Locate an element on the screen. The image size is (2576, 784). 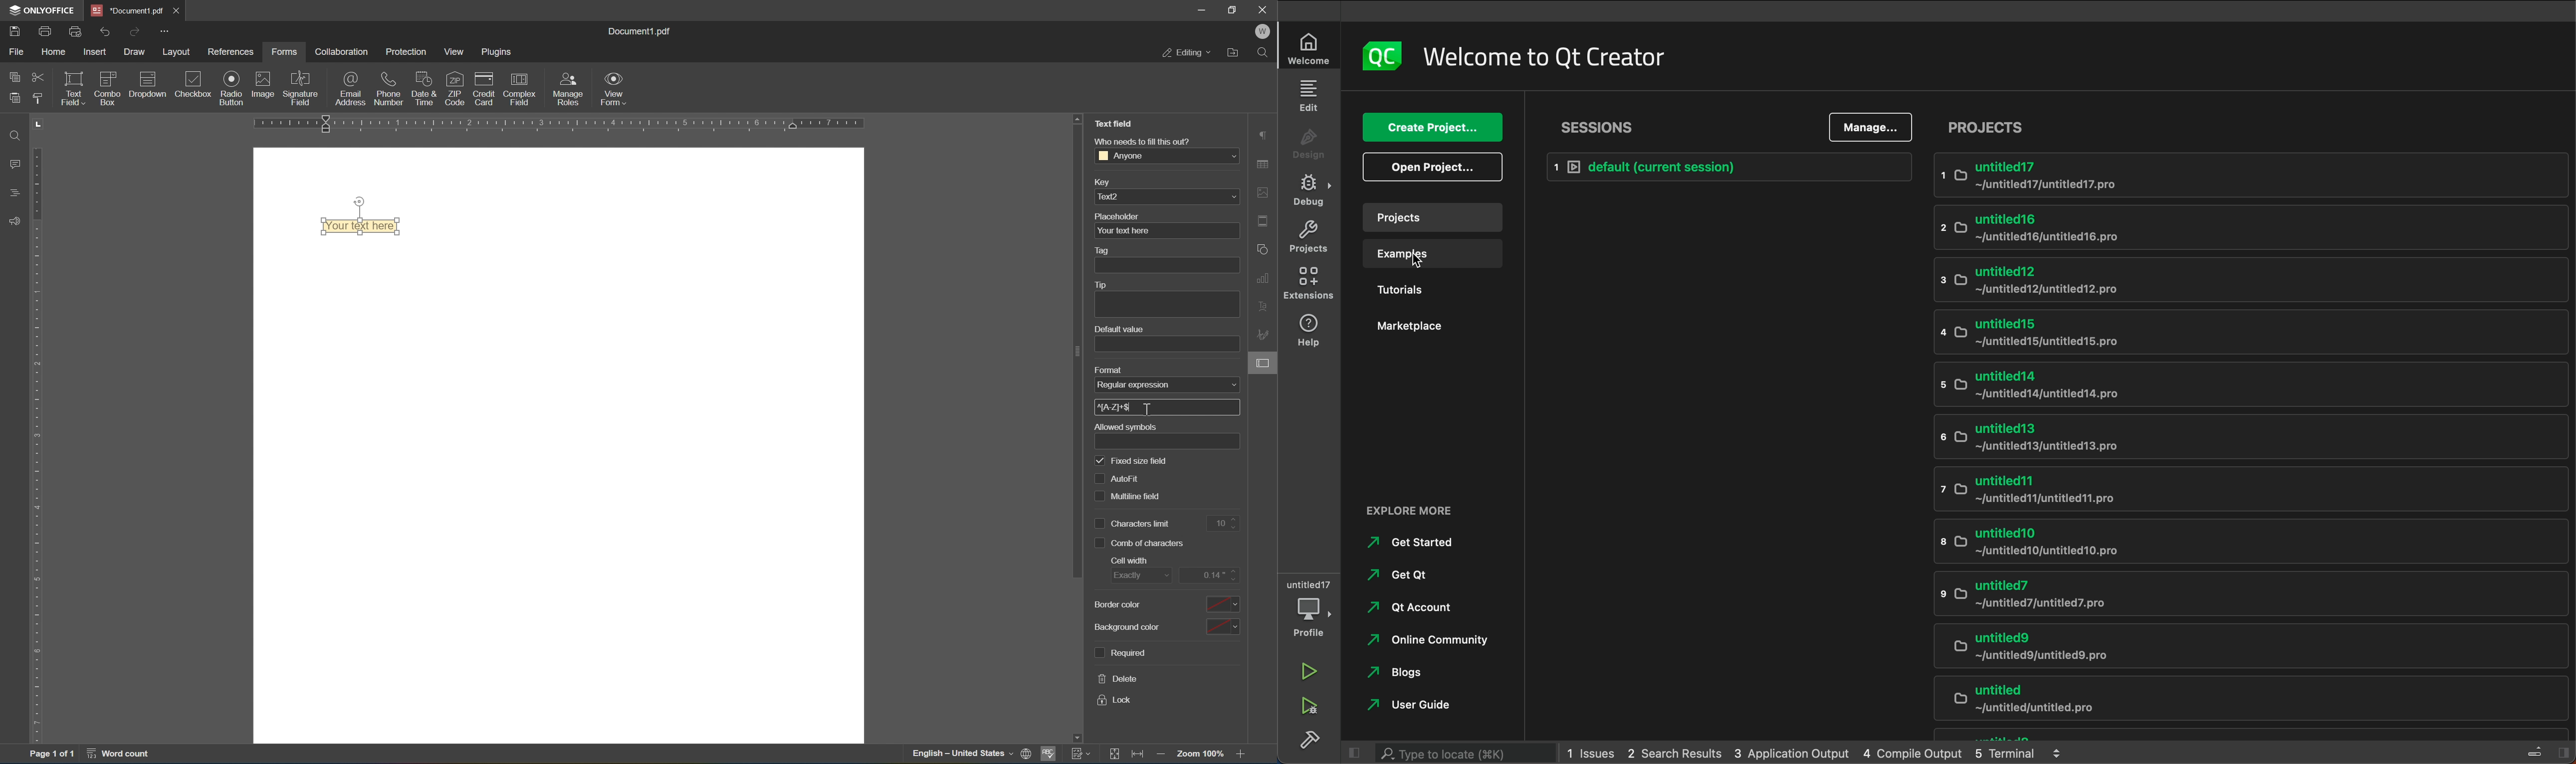
ruler is located at coordinates (33, 446).